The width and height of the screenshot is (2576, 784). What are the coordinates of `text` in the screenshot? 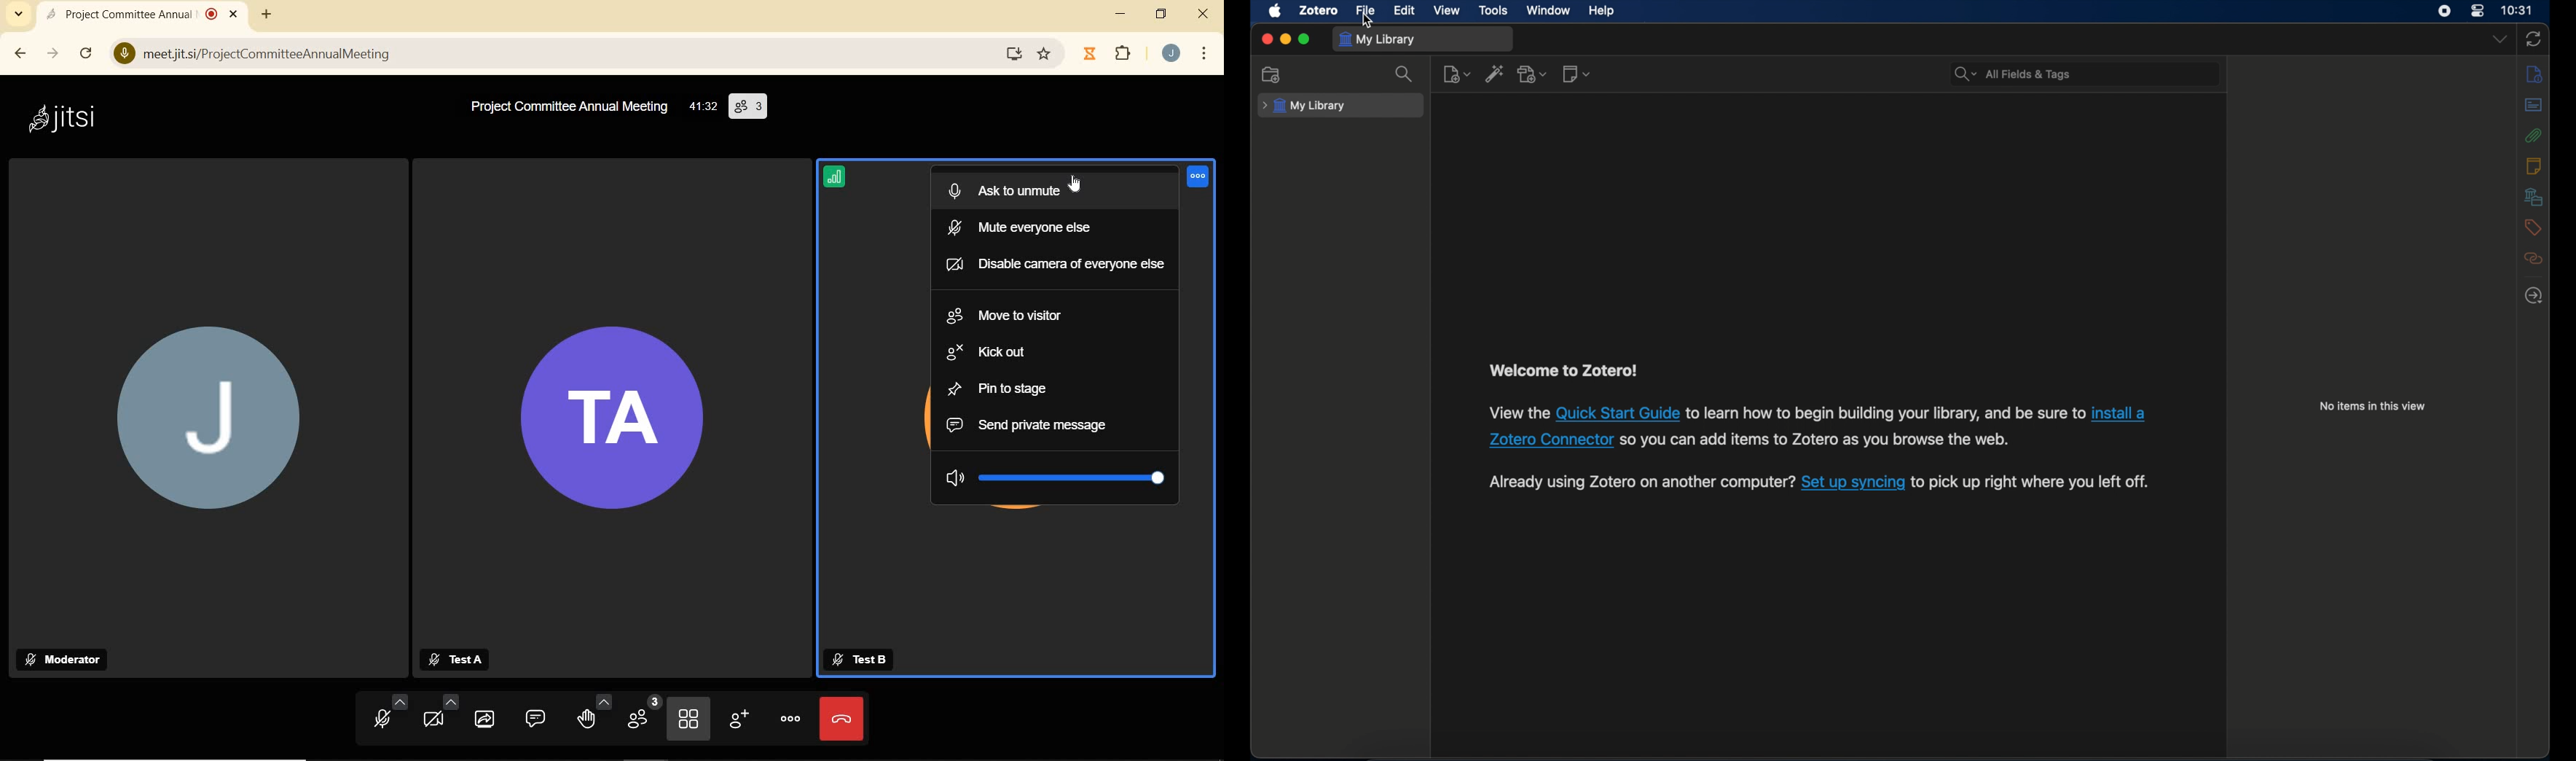 It's located at (1518, 413).